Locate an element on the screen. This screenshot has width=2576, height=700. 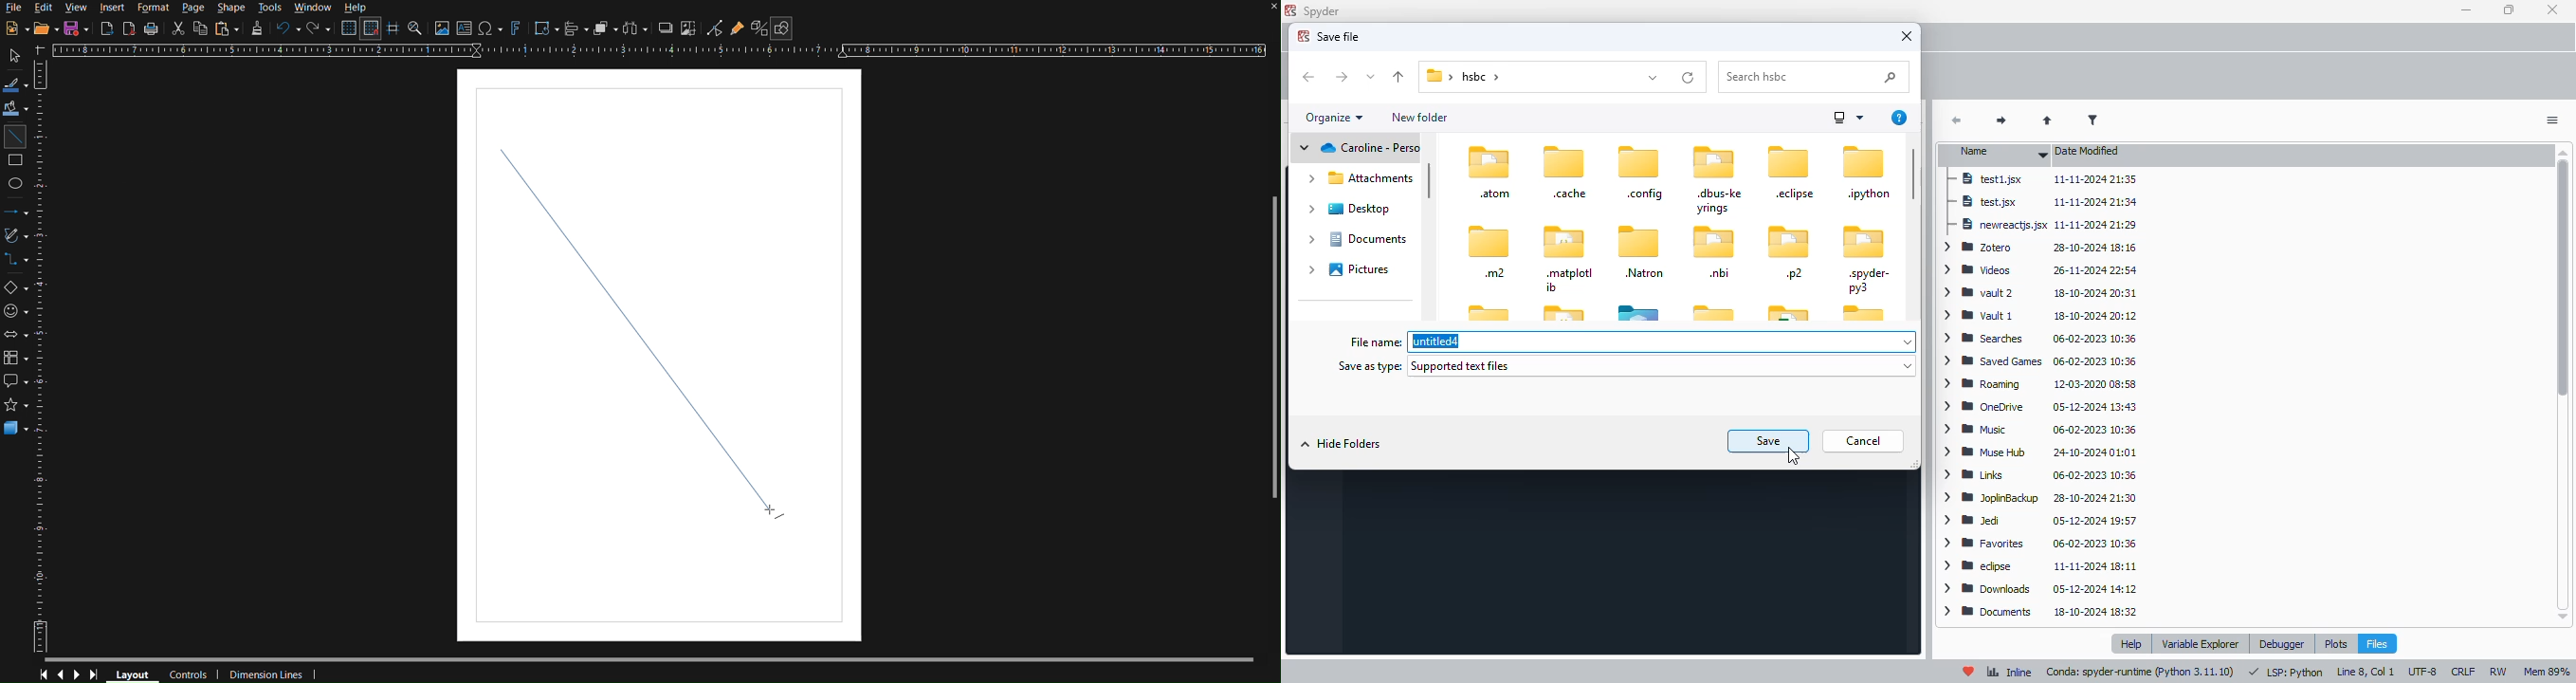
RW is located at coordinates (2498, 672).